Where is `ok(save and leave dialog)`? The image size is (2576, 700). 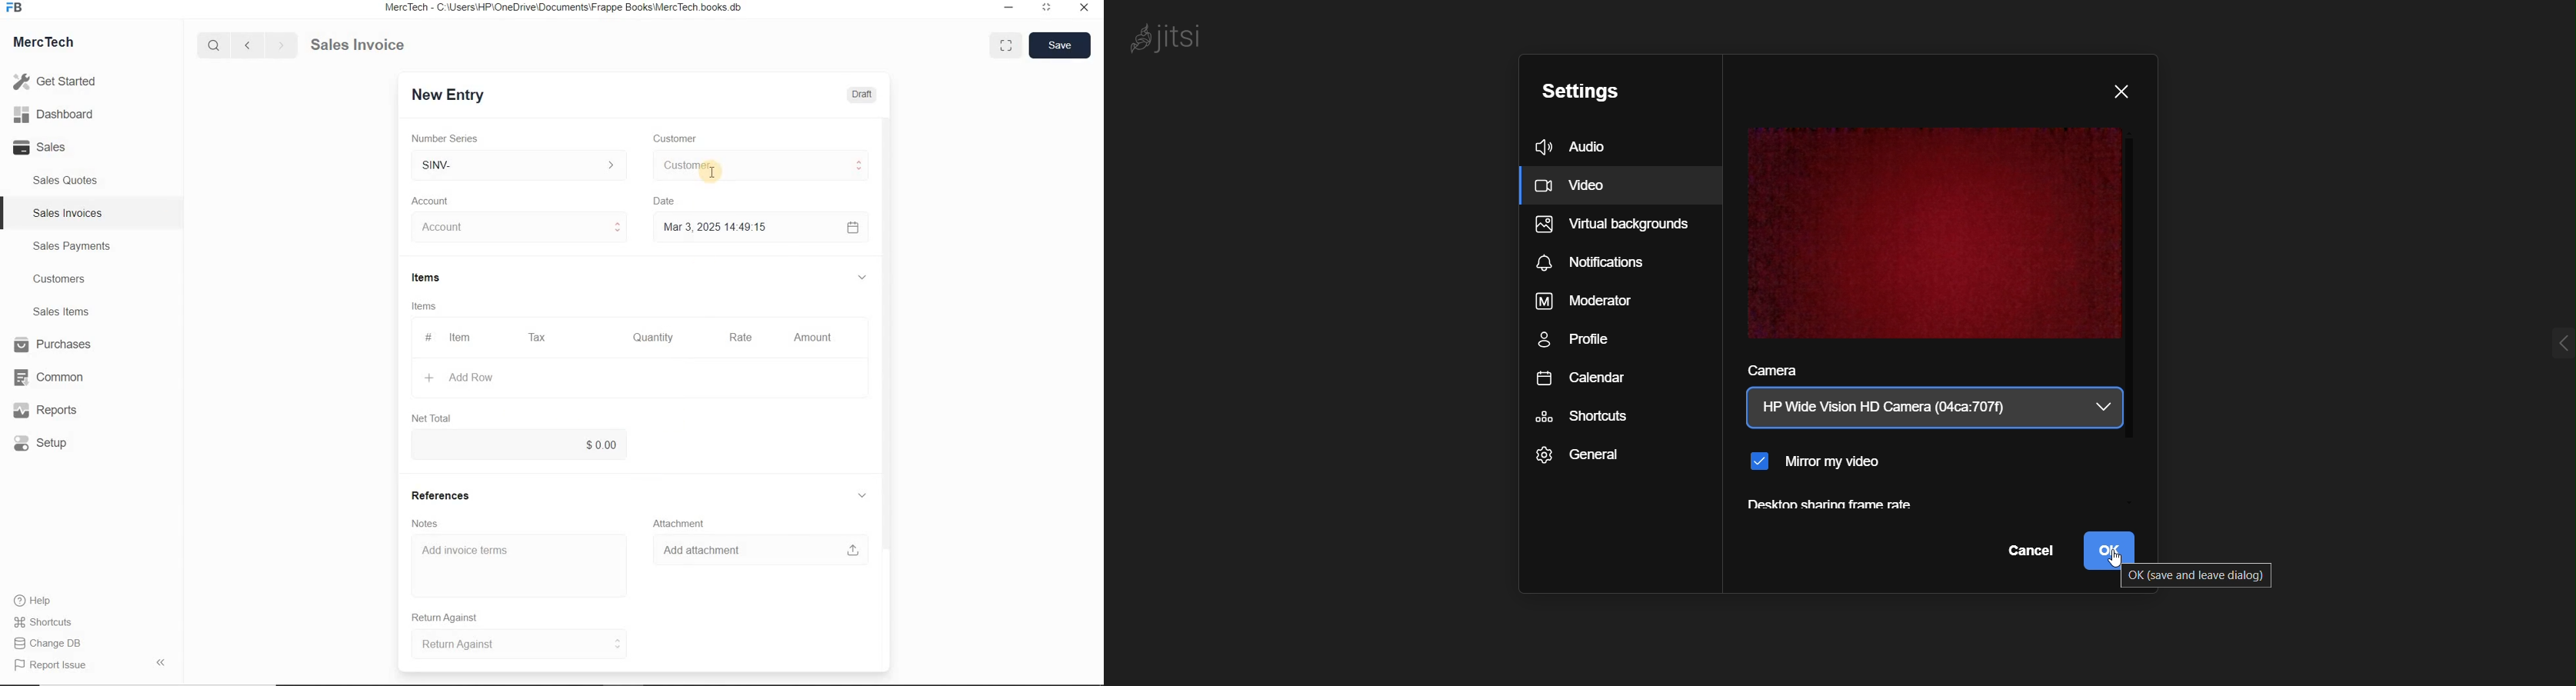 ok(save and leave dialog) is located at coordinates (2201, 581).